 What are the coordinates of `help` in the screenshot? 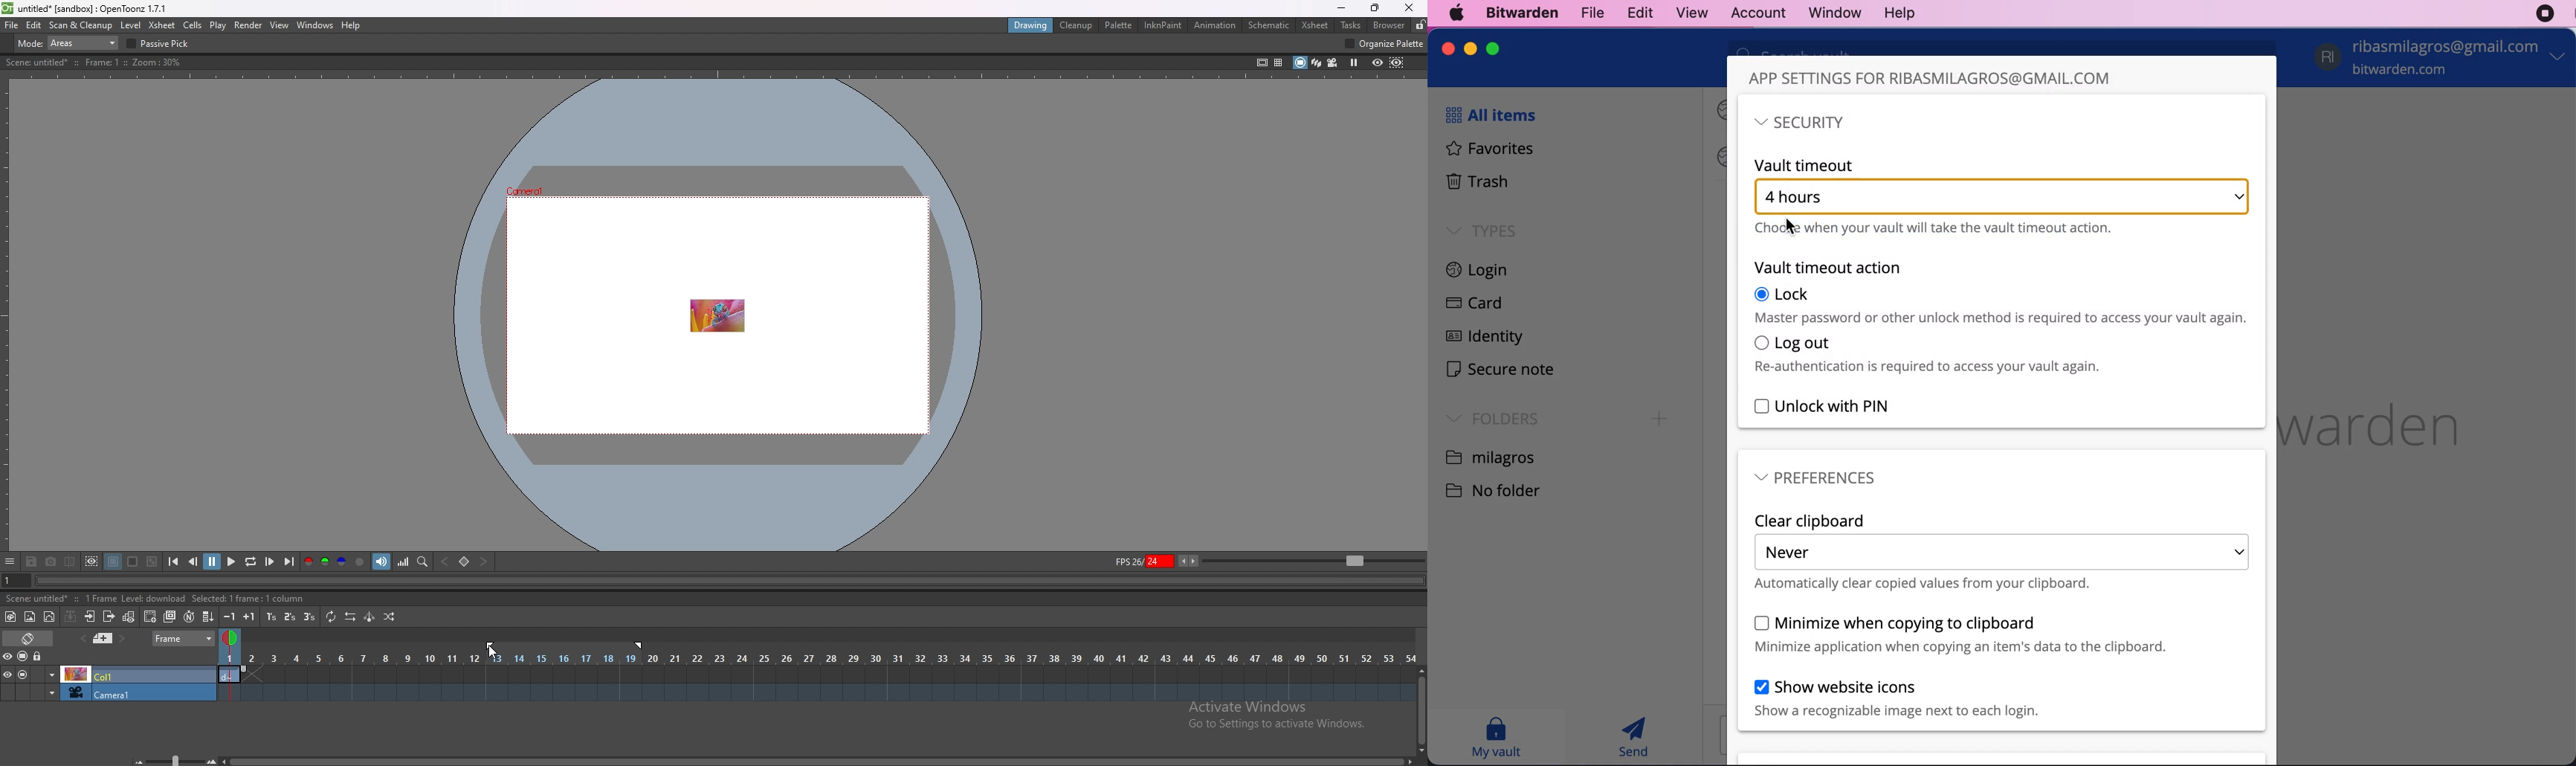 It's located at (350, 25).